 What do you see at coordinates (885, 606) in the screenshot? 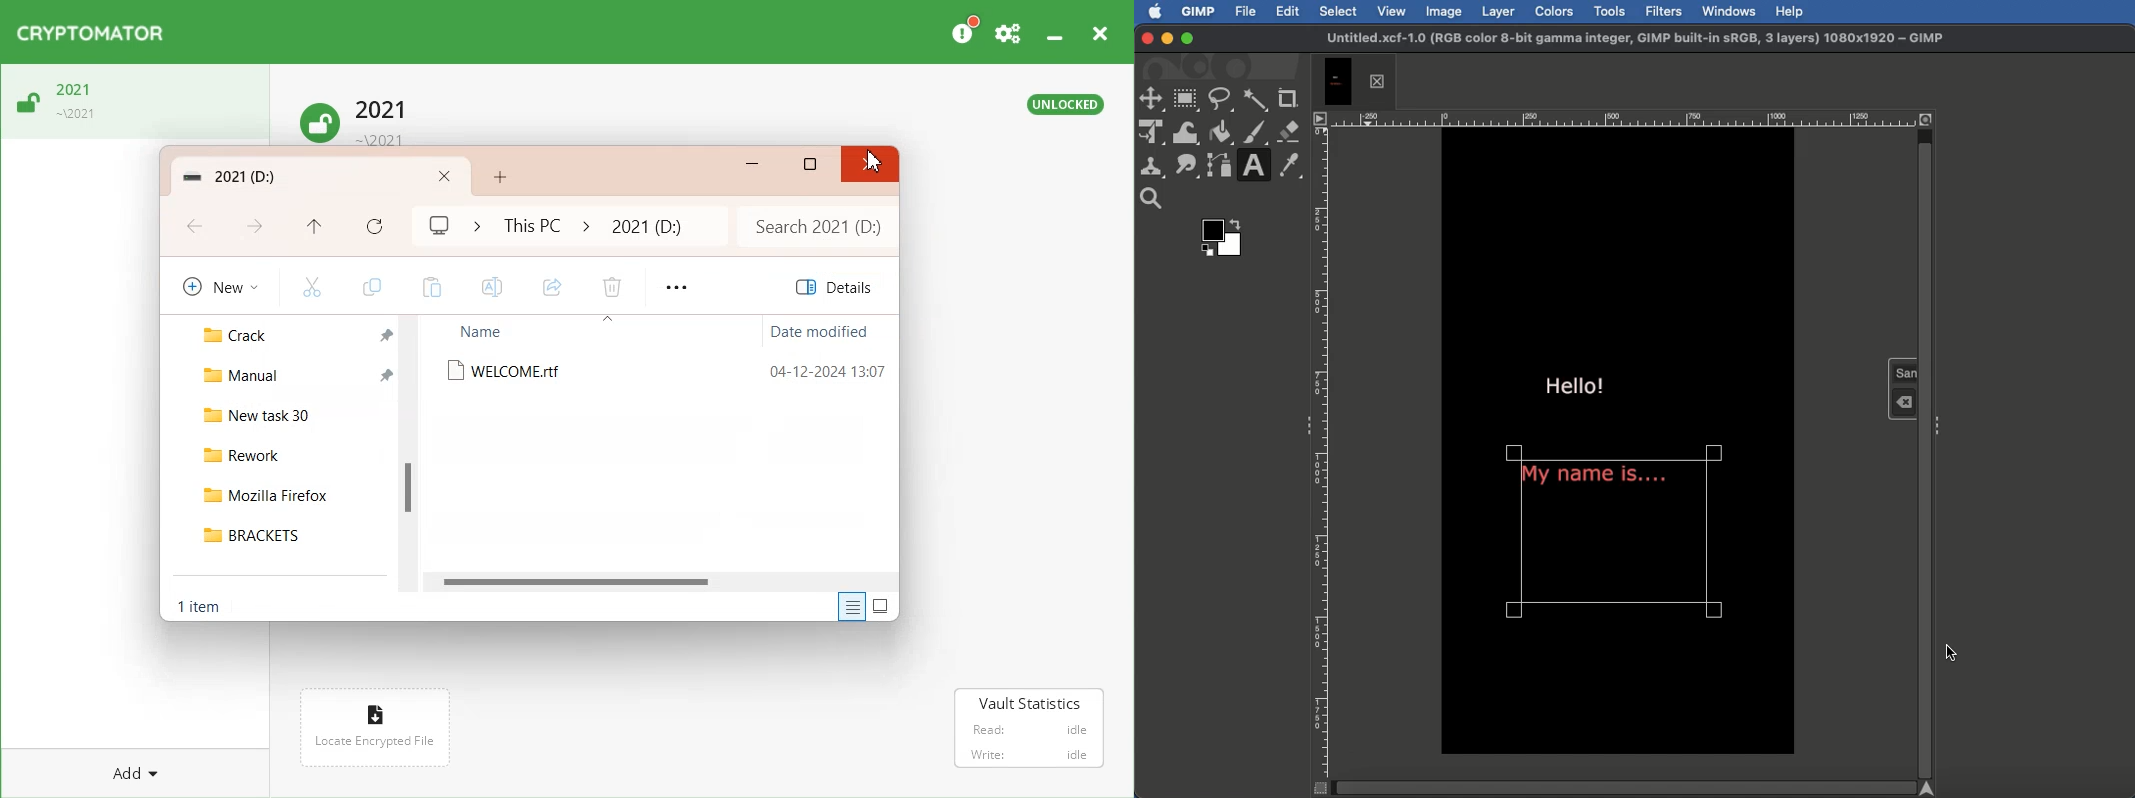
I see `Display item by using large thumbnail ` at bounding box center [885, 606].